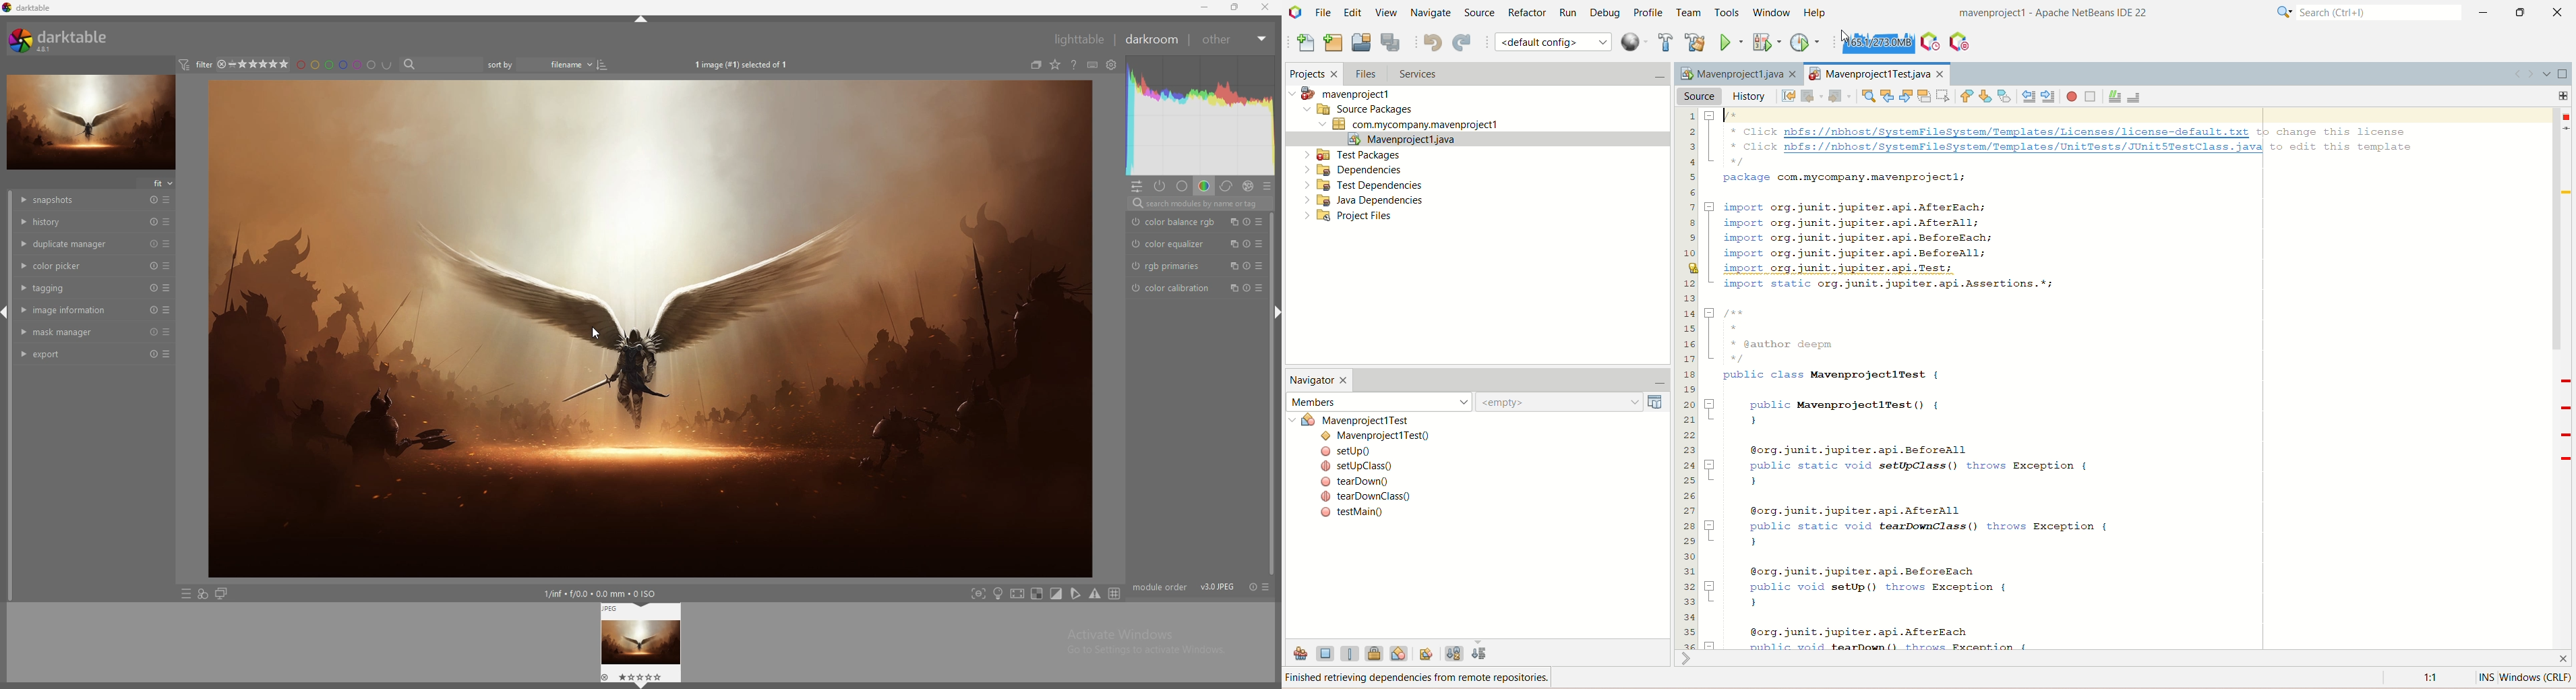 The image size is (2576, 700). What do you see at coordinates (2563, 659) in the screenshot?
I see `close` at bounding box center [2563, 659].